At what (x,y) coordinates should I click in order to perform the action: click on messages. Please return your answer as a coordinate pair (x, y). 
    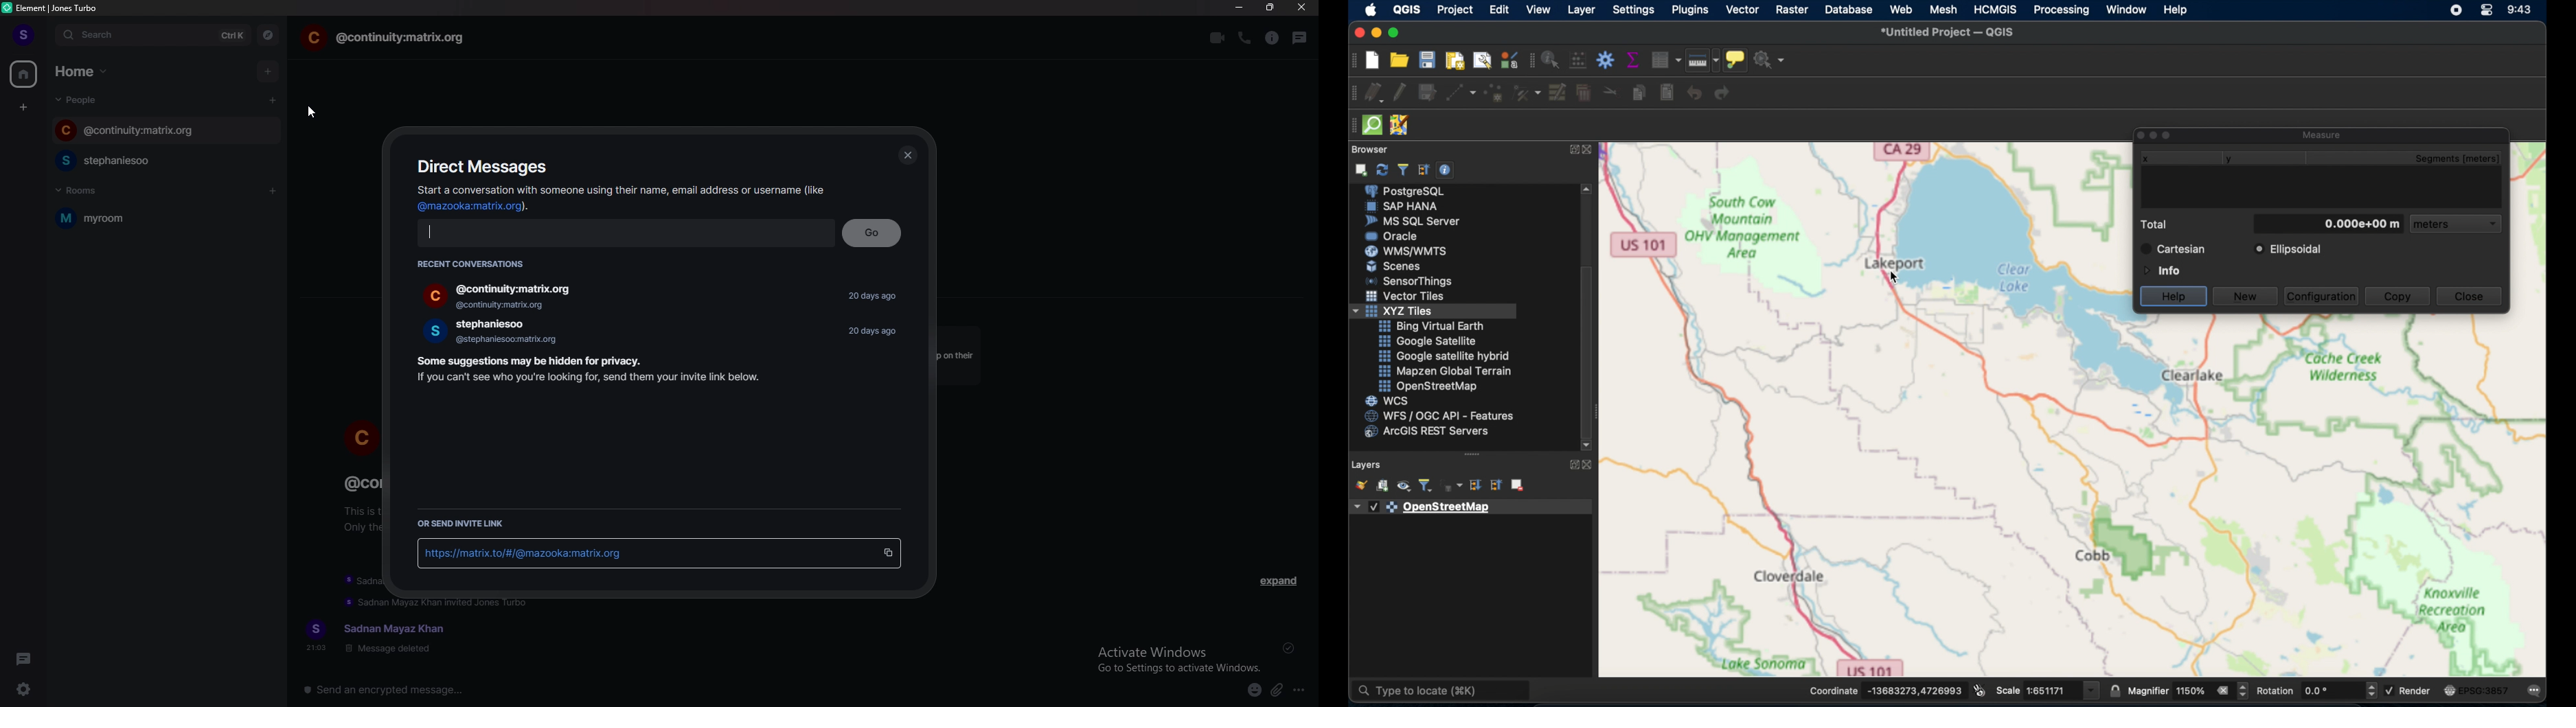
    Looking at the image, I should click on (2535, 691).